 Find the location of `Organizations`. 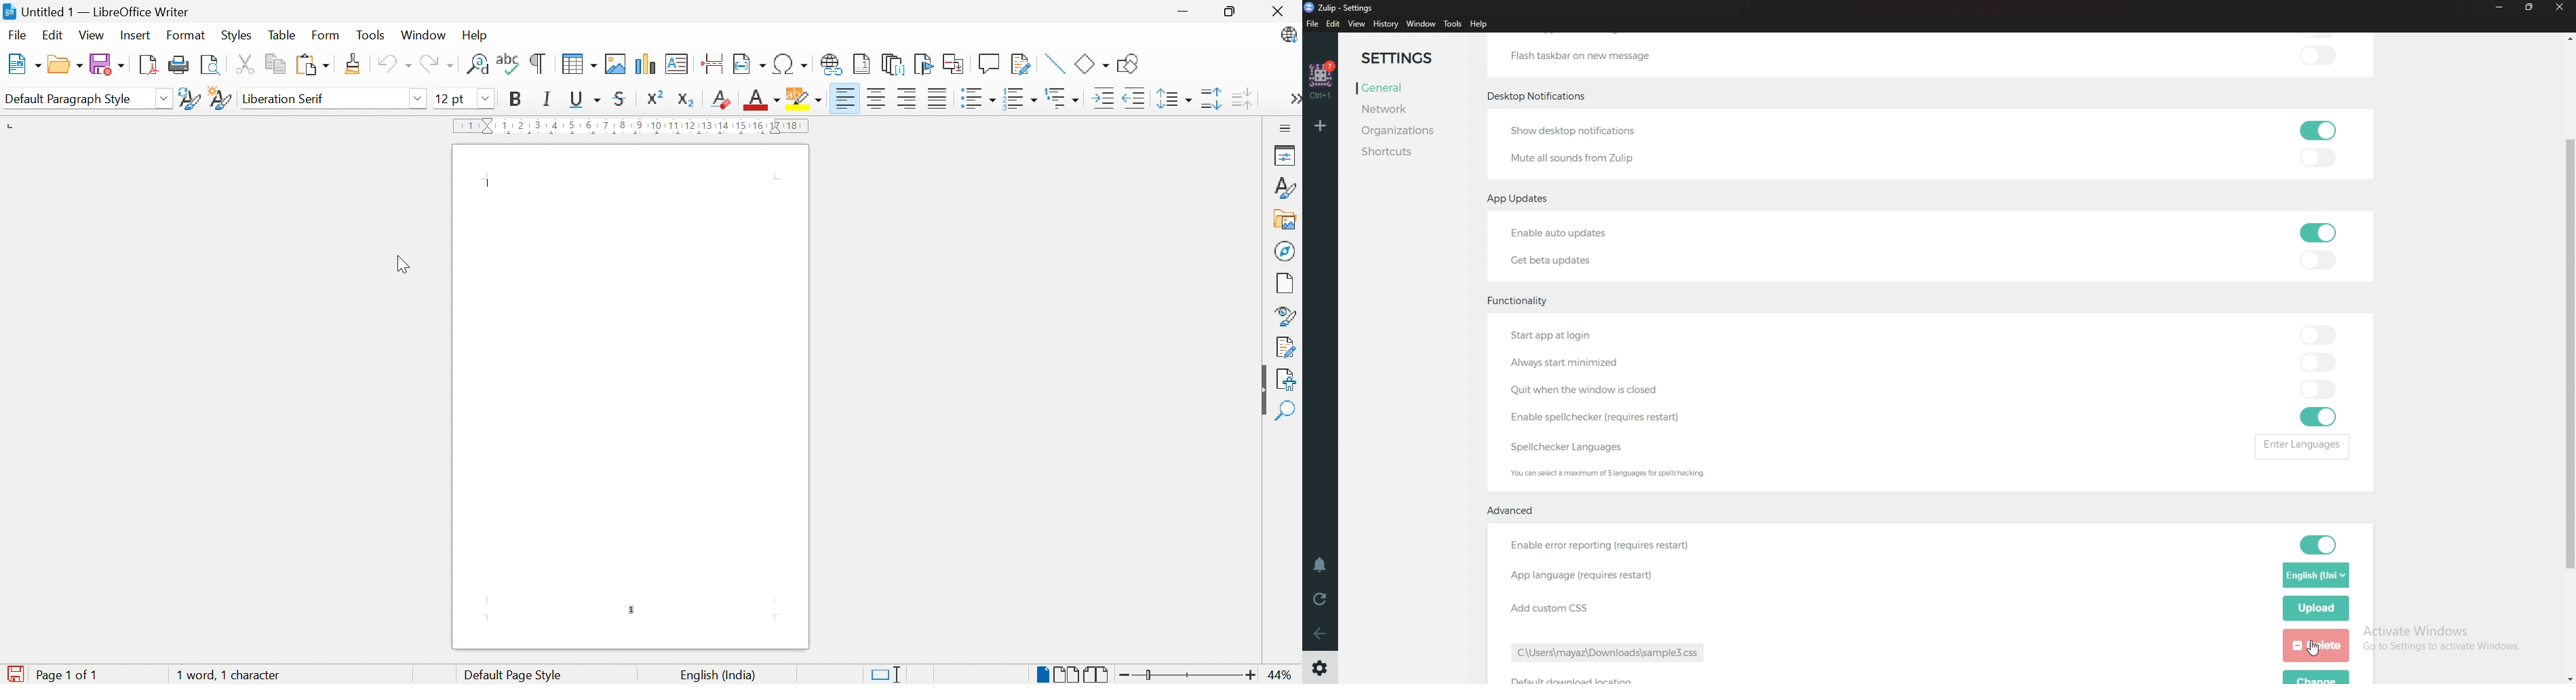

Organizations is located at coordinates (1400, 131).